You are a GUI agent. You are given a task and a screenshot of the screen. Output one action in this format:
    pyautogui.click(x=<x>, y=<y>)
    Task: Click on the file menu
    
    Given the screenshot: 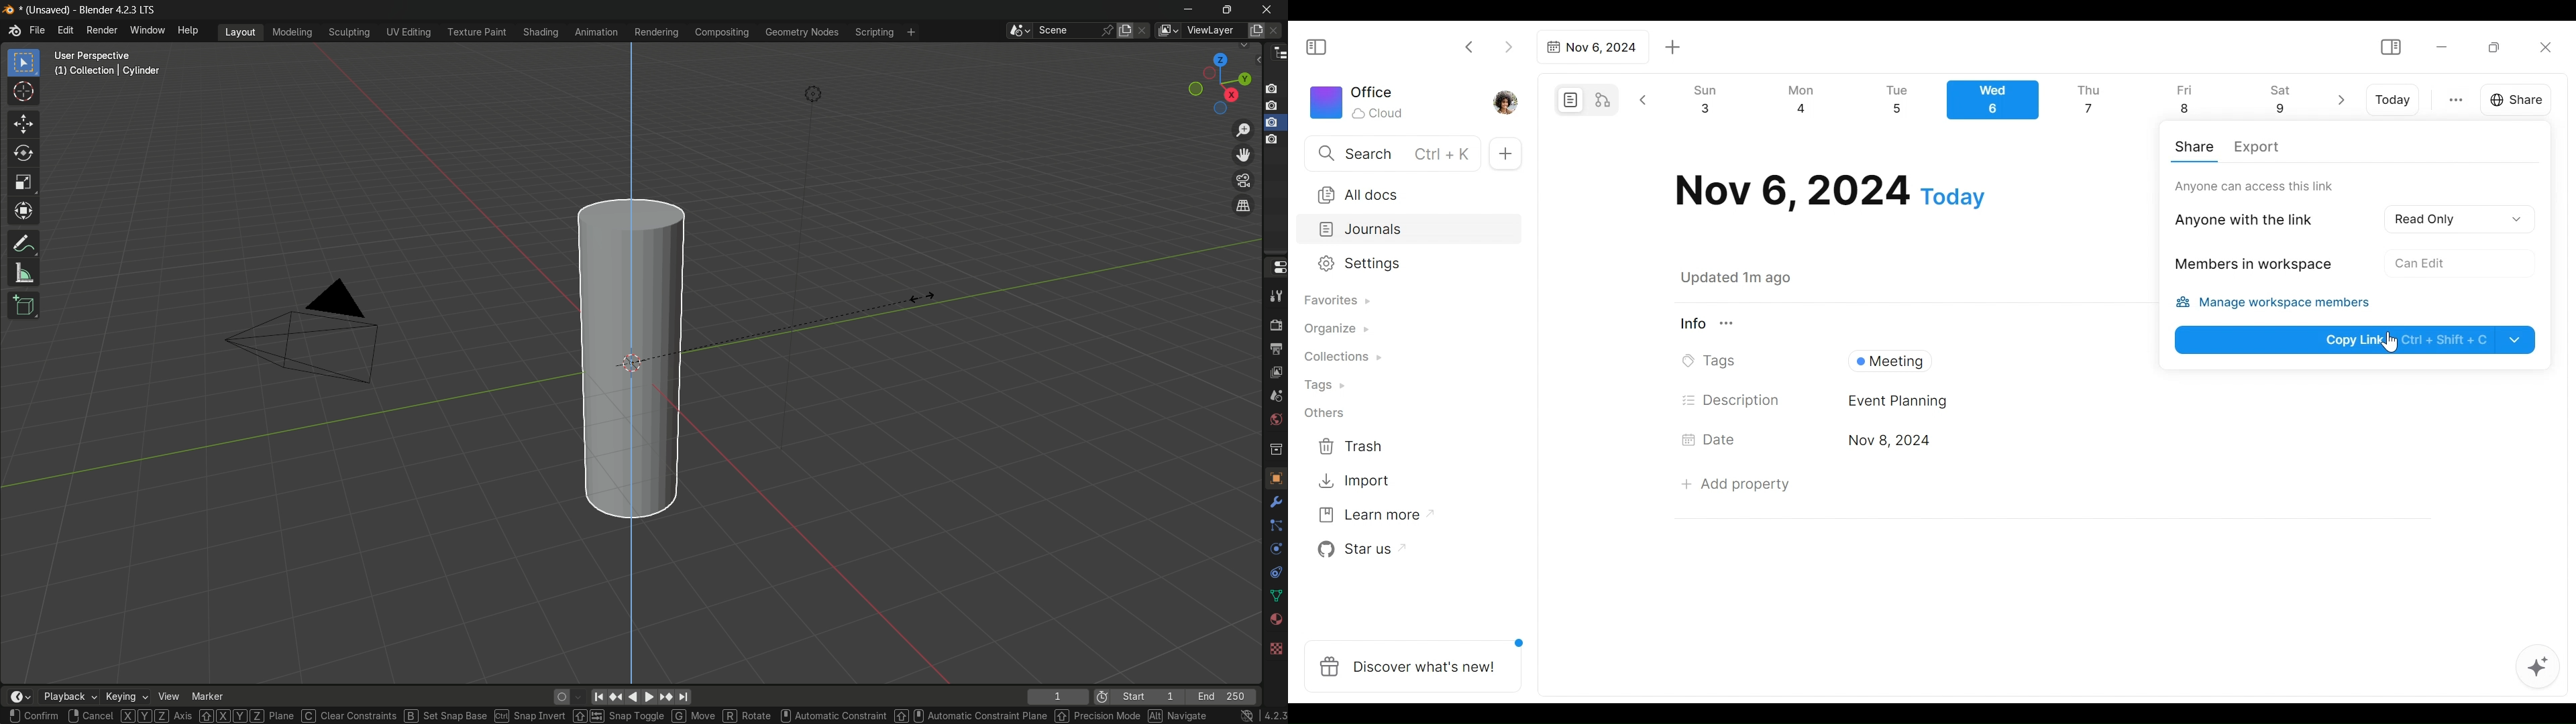 What is the action you would take?
    pyautogui.click(x=38, y=31)
    